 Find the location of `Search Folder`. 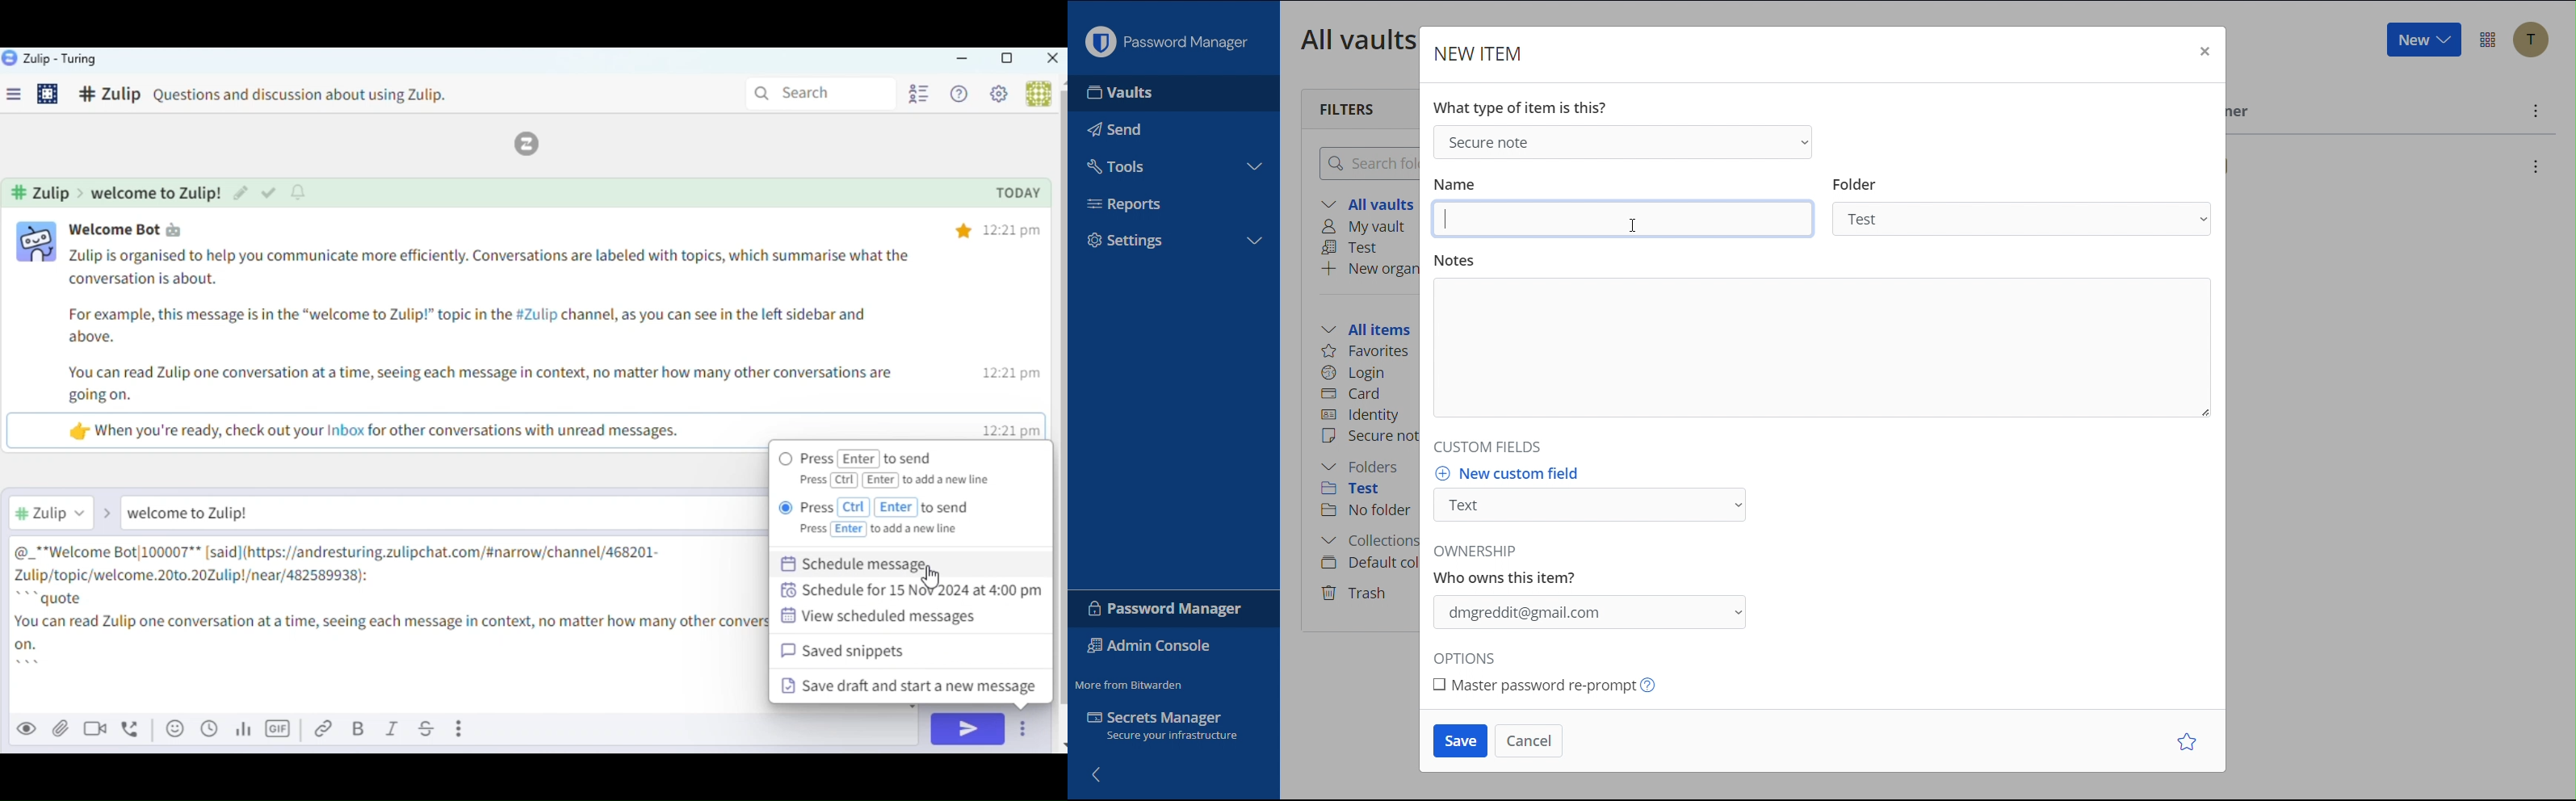

Search Folder is located at coordinates (1365, 162).